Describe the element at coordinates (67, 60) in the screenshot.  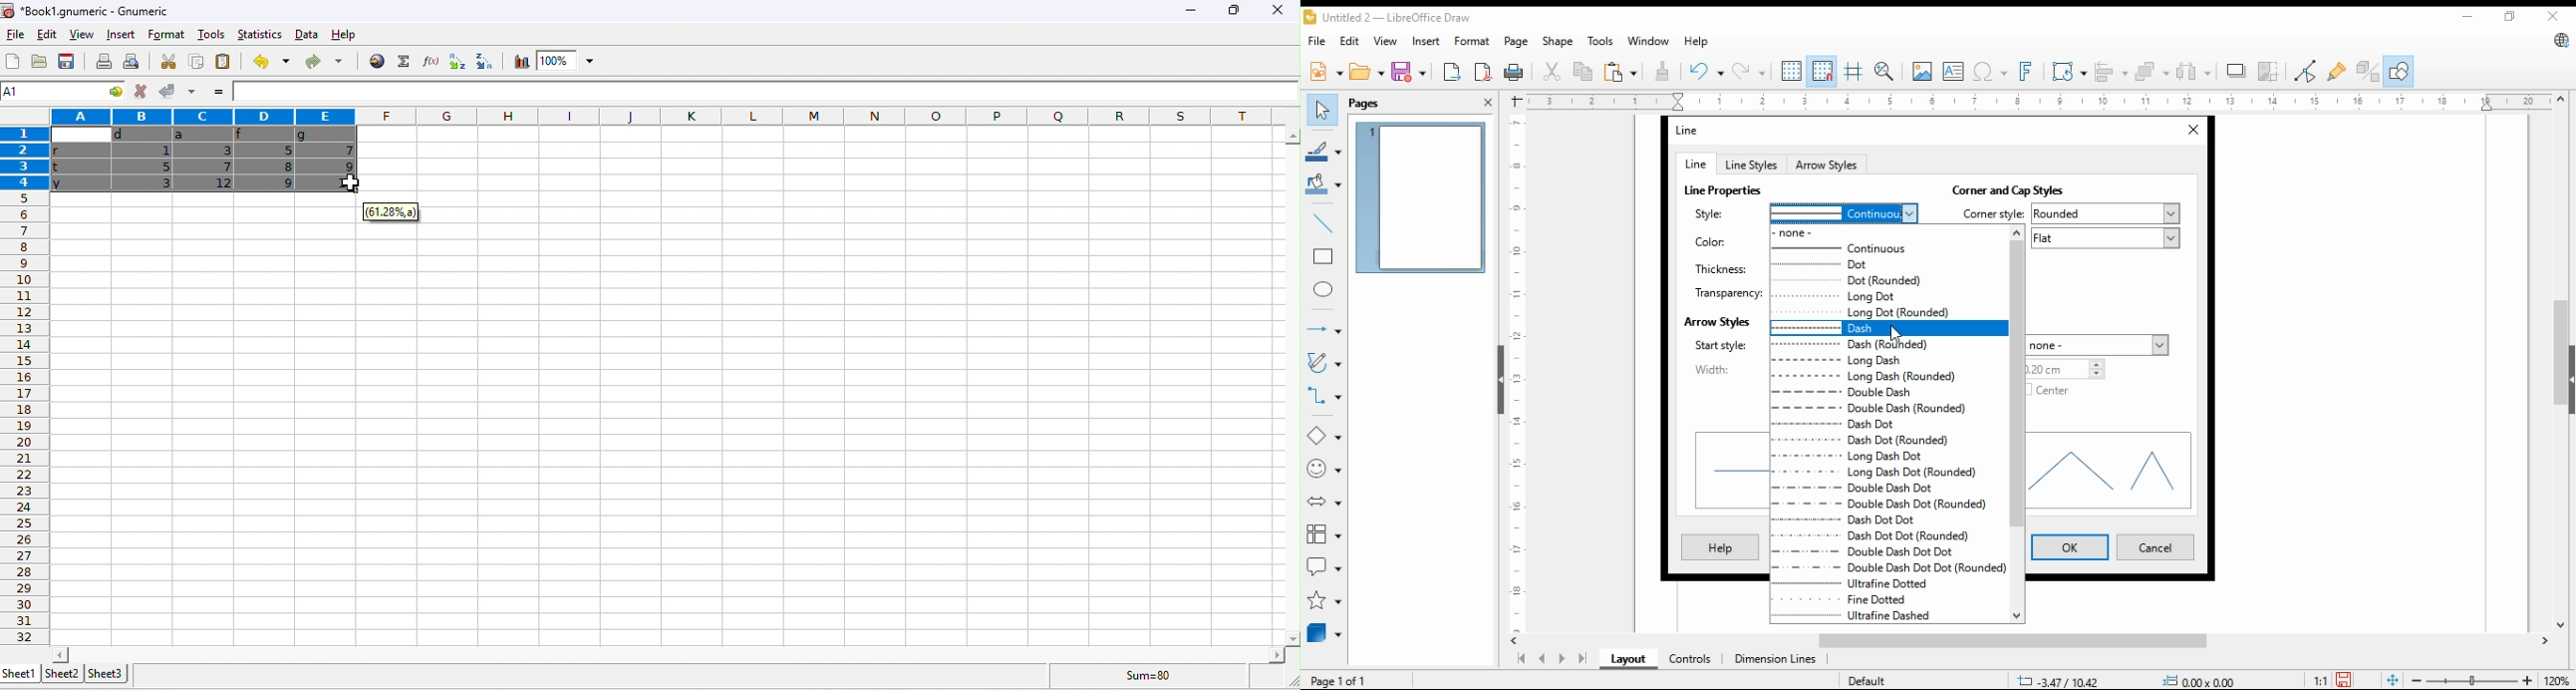
I see `save` at that location.